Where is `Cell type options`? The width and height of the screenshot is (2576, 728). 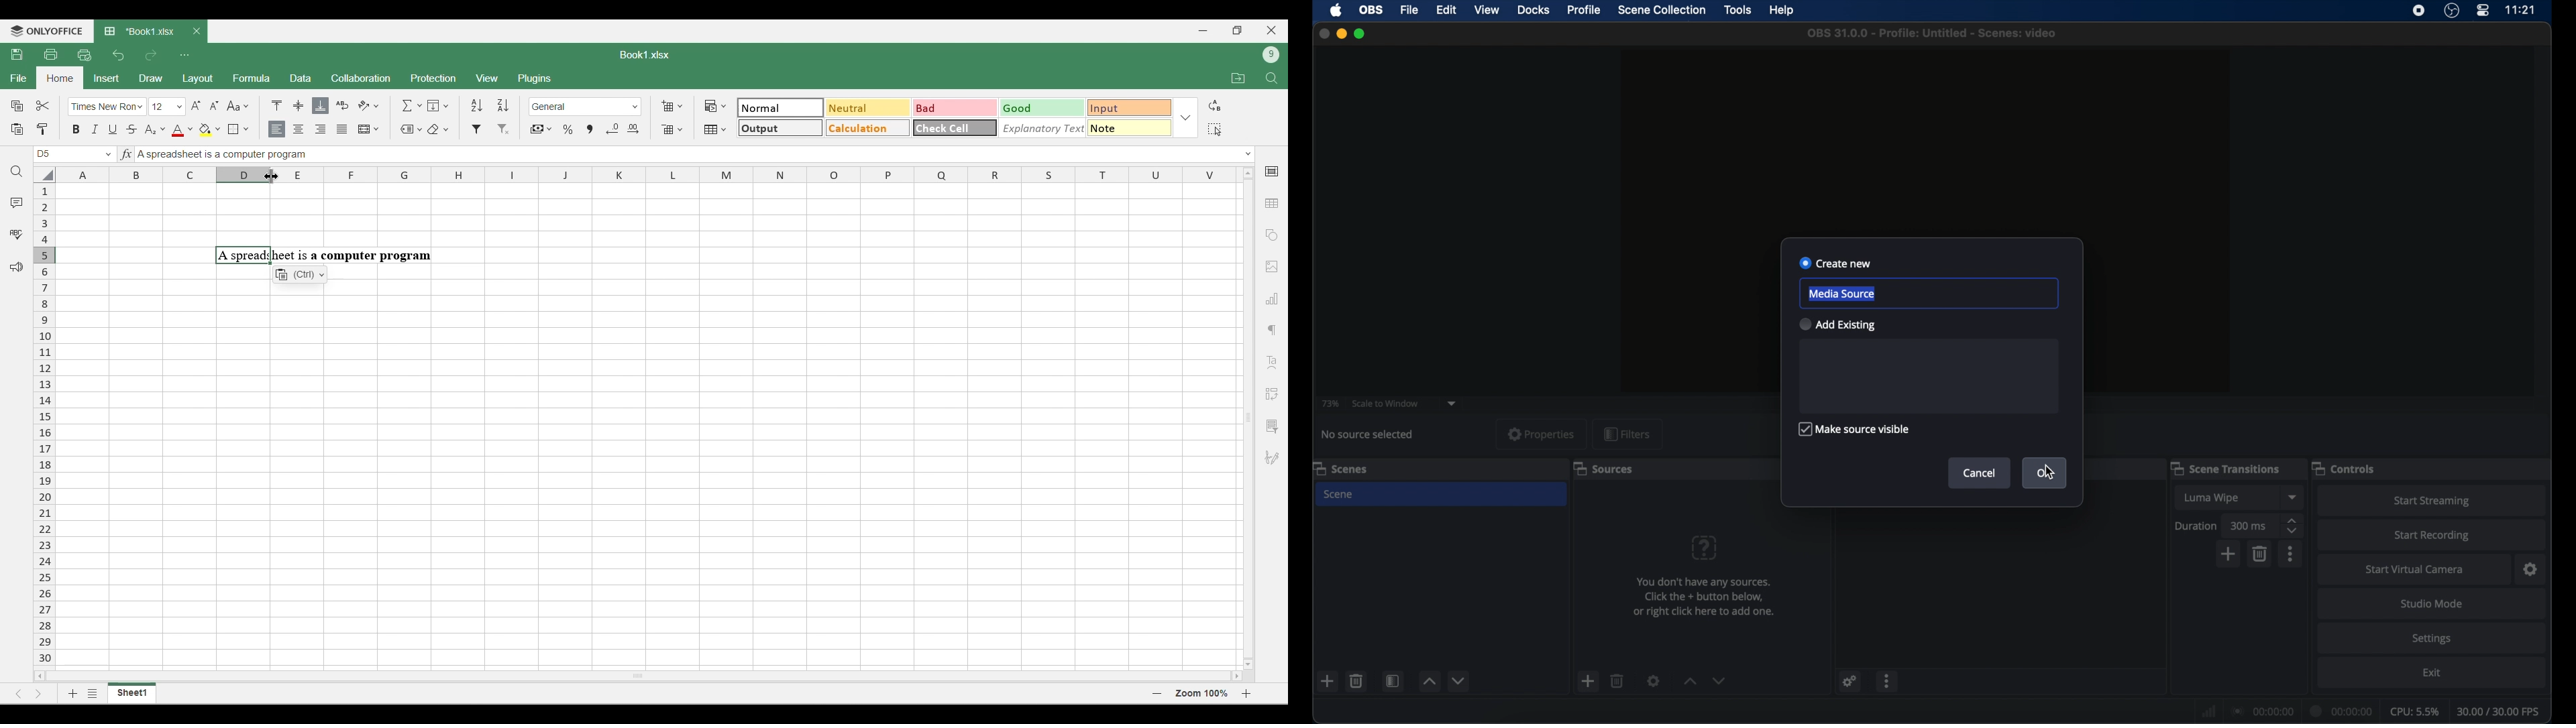 Cell type options is located at coordinates (955, 118).